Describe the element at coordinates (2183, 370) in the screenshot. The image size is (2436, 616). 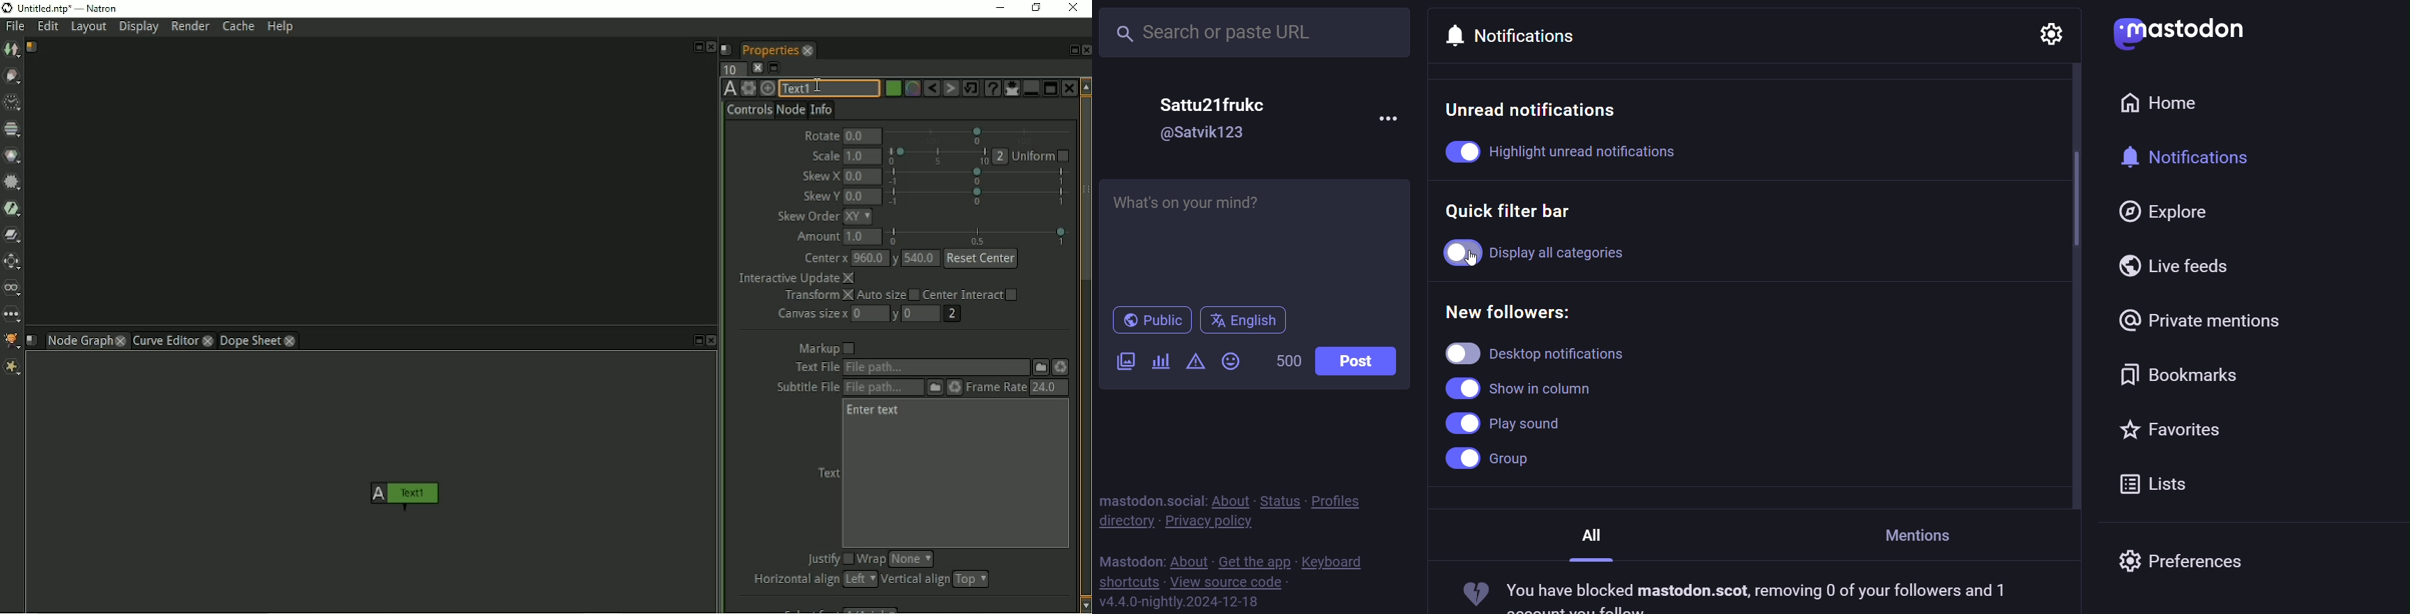
I see `bookmark` at that location.